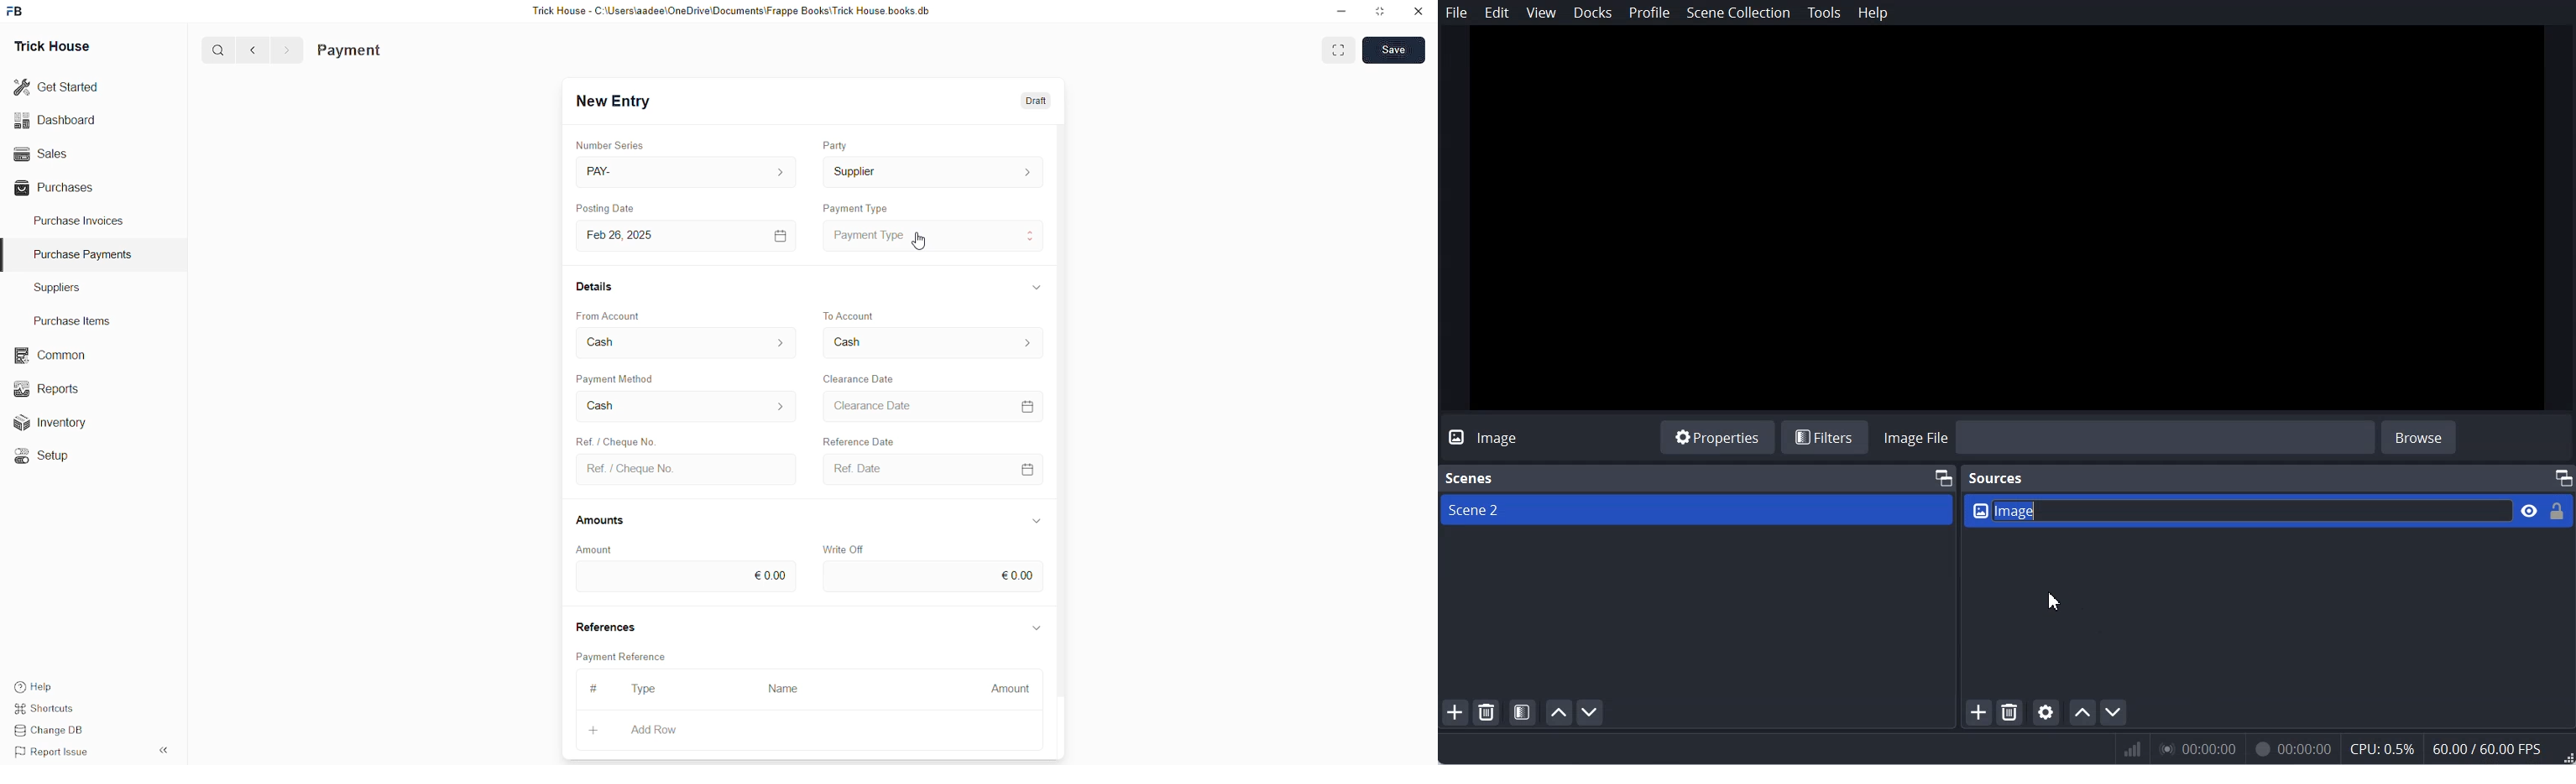 The height and width of the screenshot is (784, 2576). Describe the element at coordinates (59, 85) in the screenshot. I see `Get Started` at that location.